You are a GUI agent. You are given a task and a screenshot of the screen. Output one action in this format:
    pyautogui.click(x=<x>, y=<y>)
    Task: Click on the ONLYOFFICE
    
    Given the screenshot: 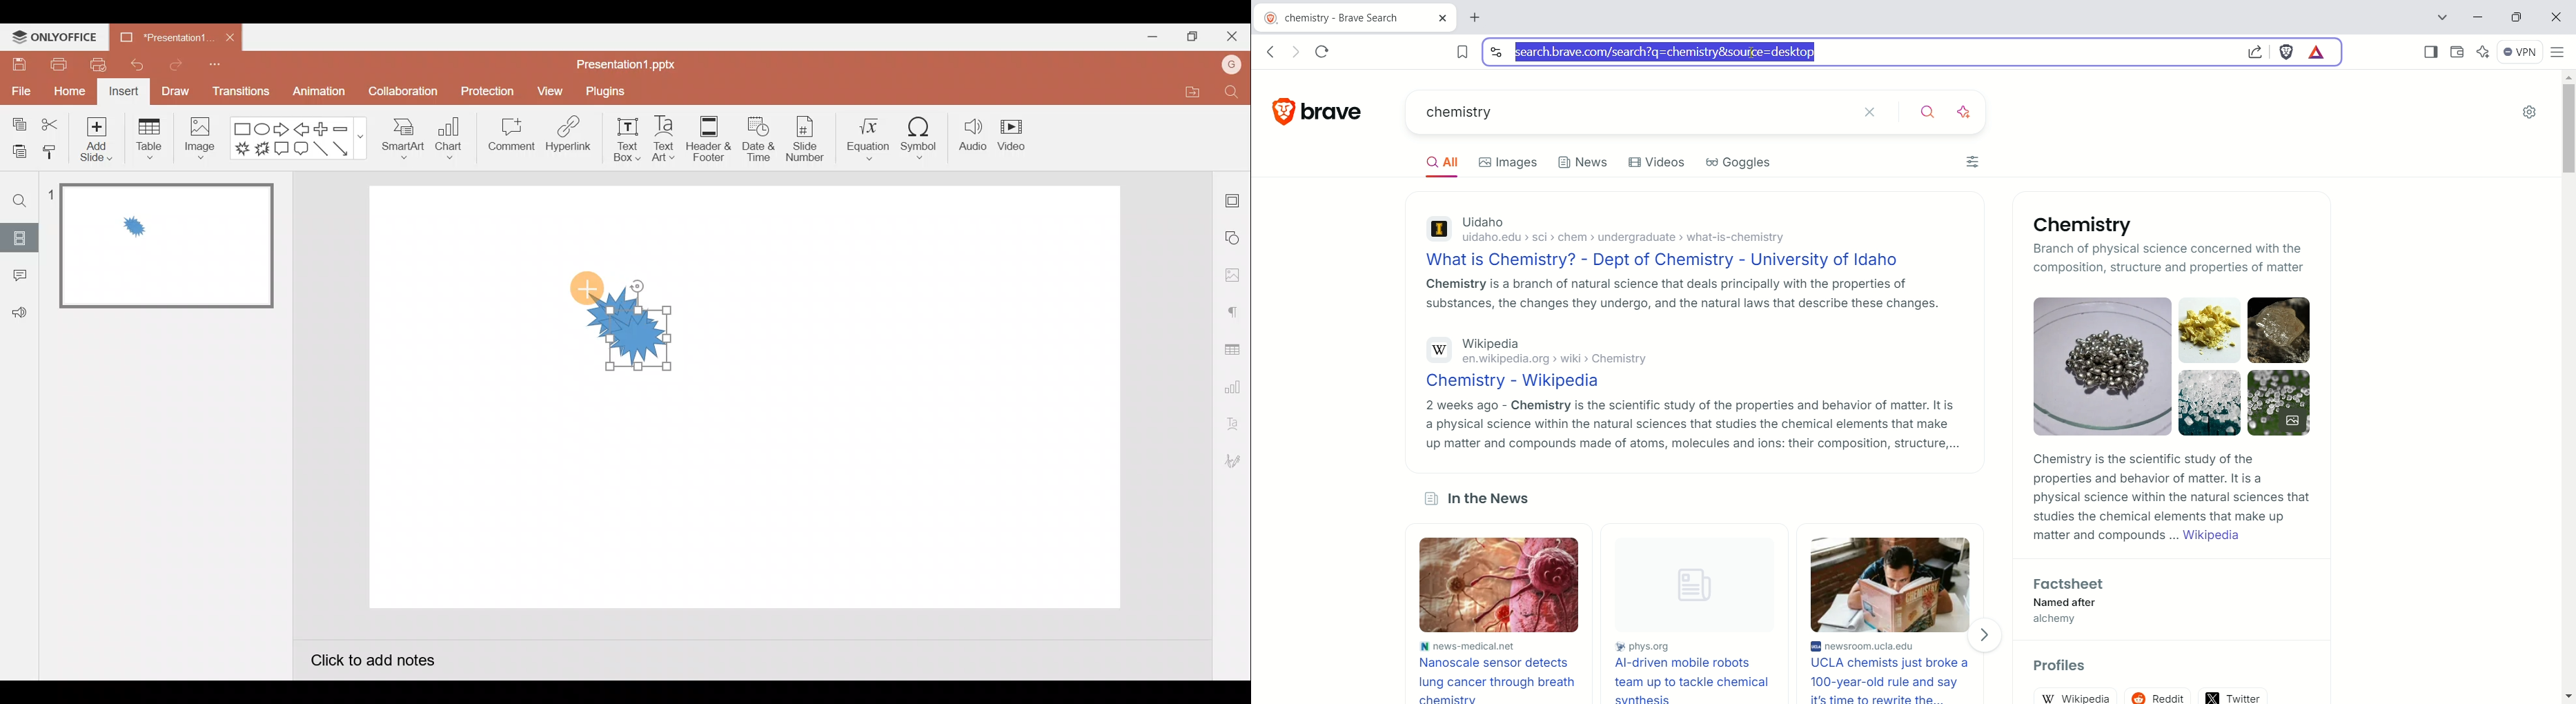 What is the action you would take?
    pyautogui.click(x=55, y=37)
    